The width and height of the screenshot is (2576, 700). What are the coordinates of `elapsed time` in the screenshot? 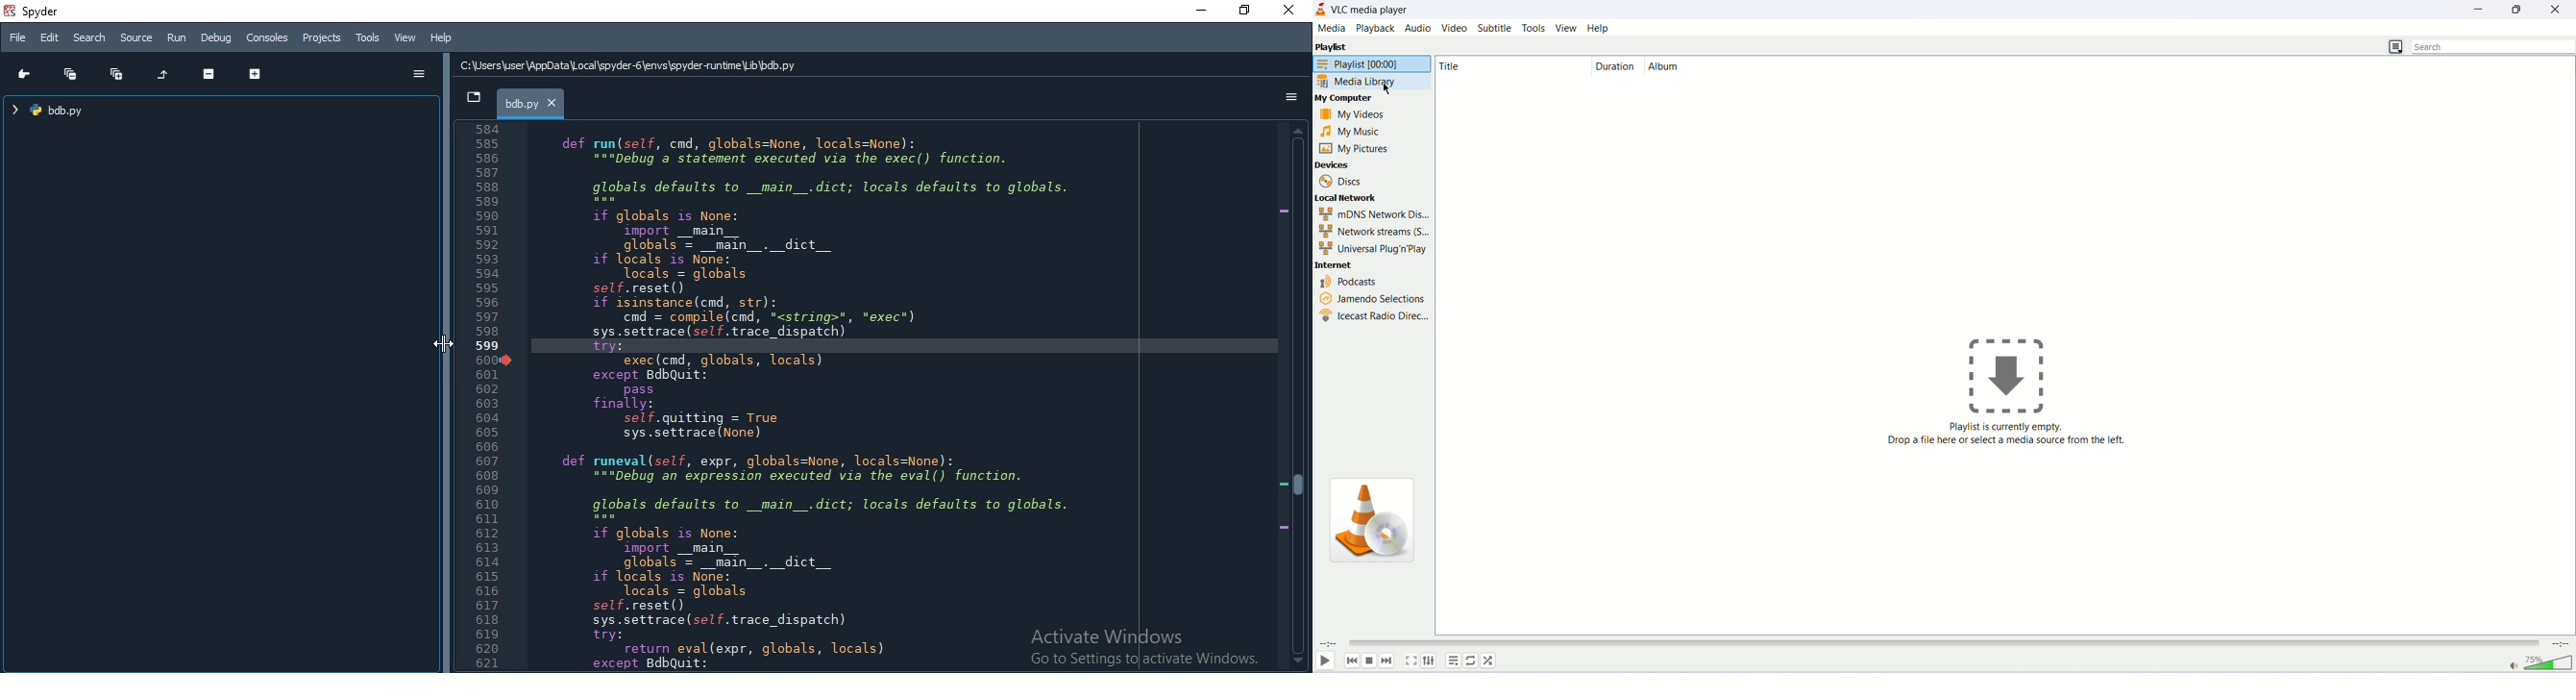 It's located at (1328, 643).